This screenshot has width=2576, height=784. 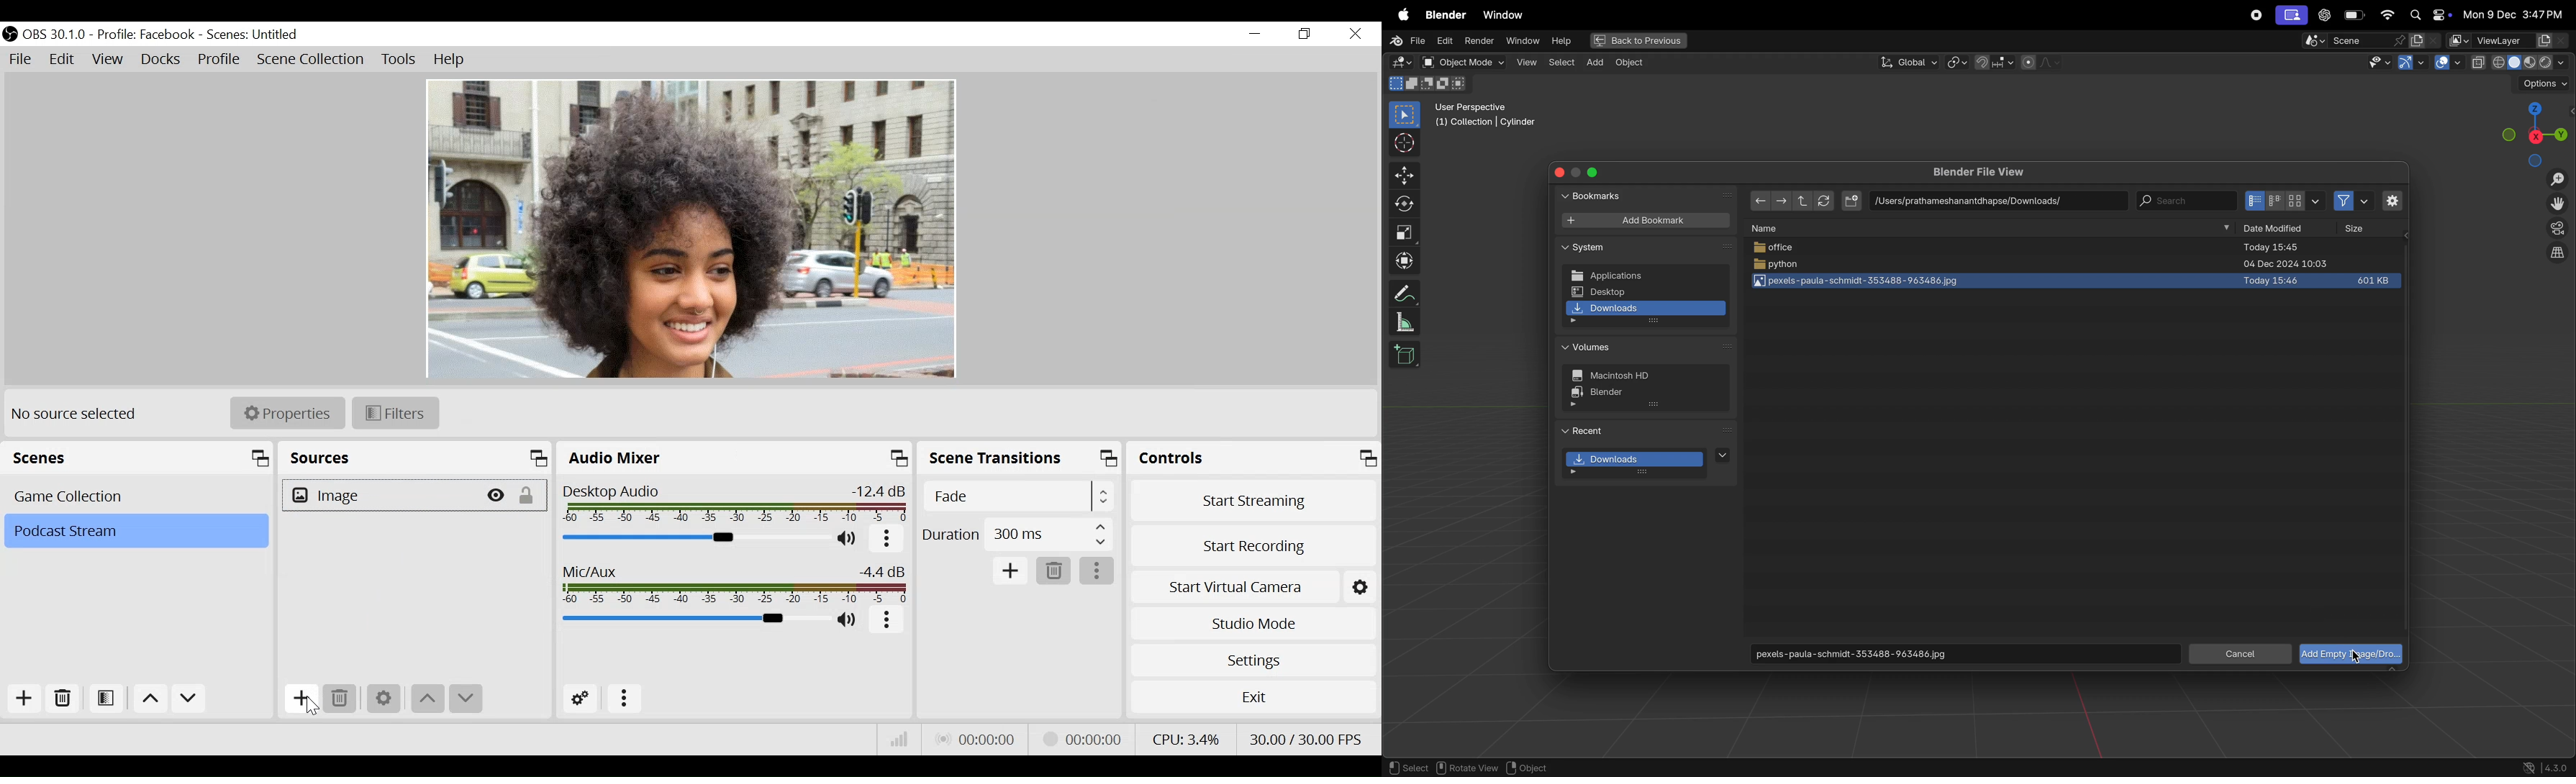 What do you see at coordinates (692, 537) in the screenshot?
I see `Desktop Audio Slider` at bounding box center [692, 537].